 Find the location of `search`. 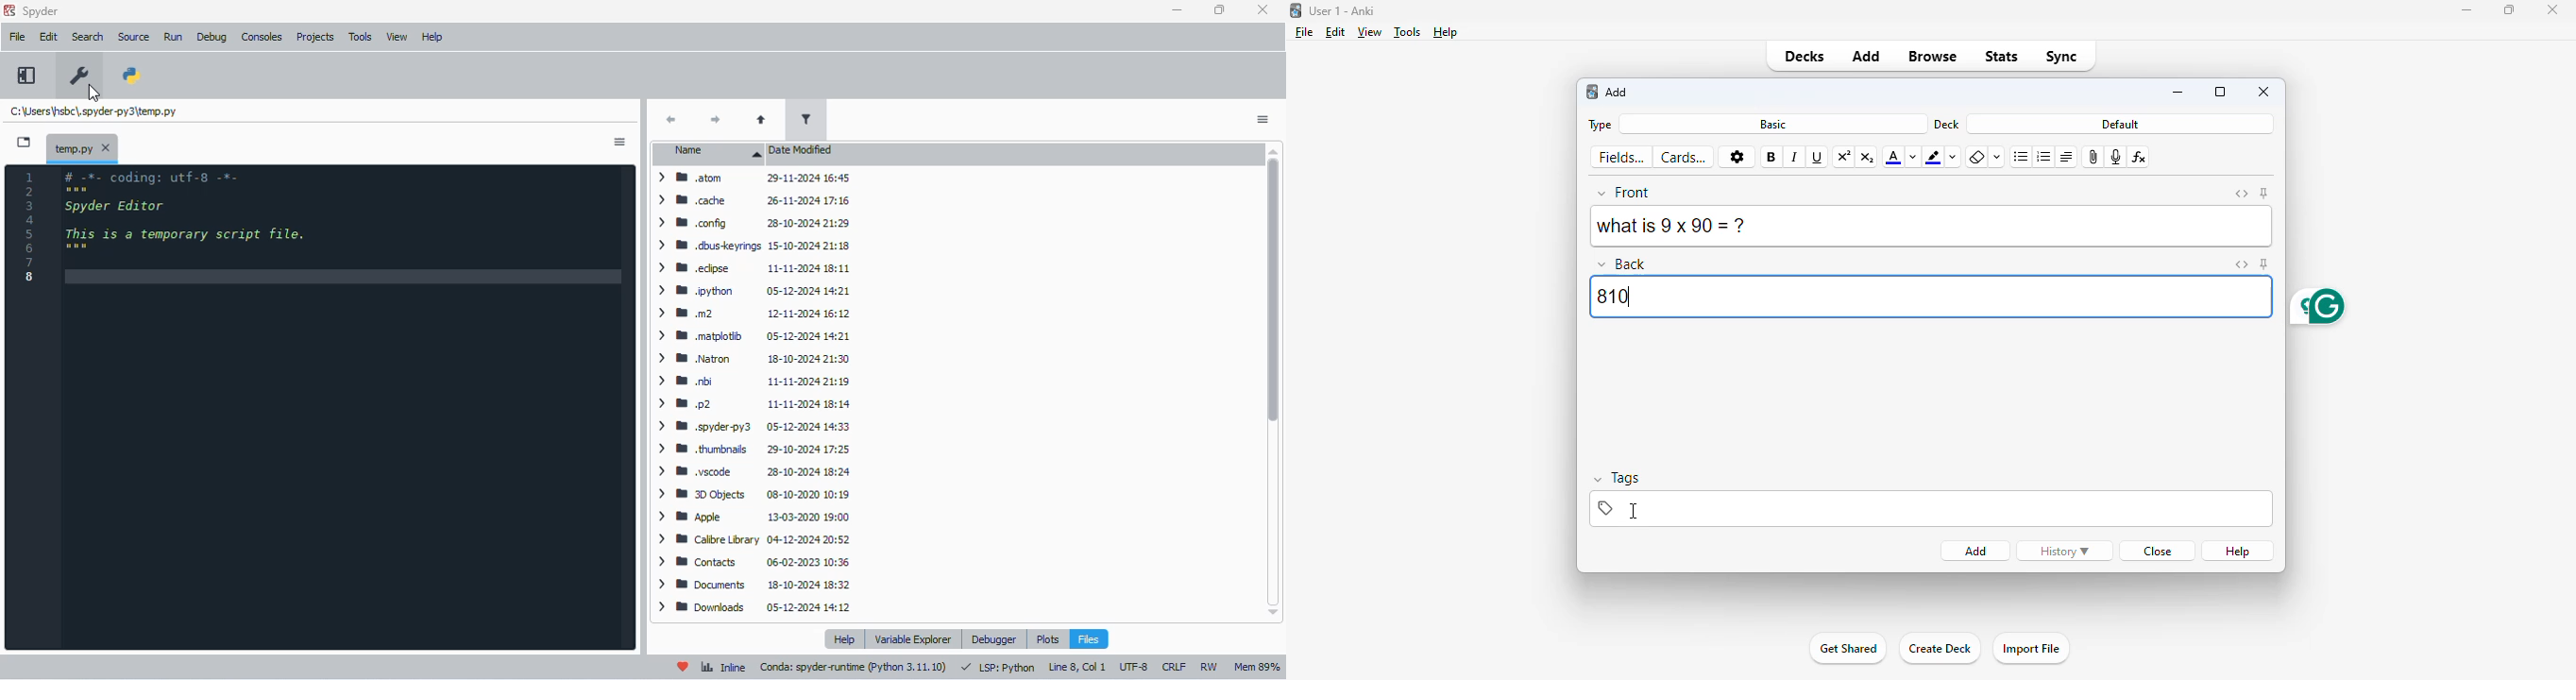

search is located at coordinates (88, 37).